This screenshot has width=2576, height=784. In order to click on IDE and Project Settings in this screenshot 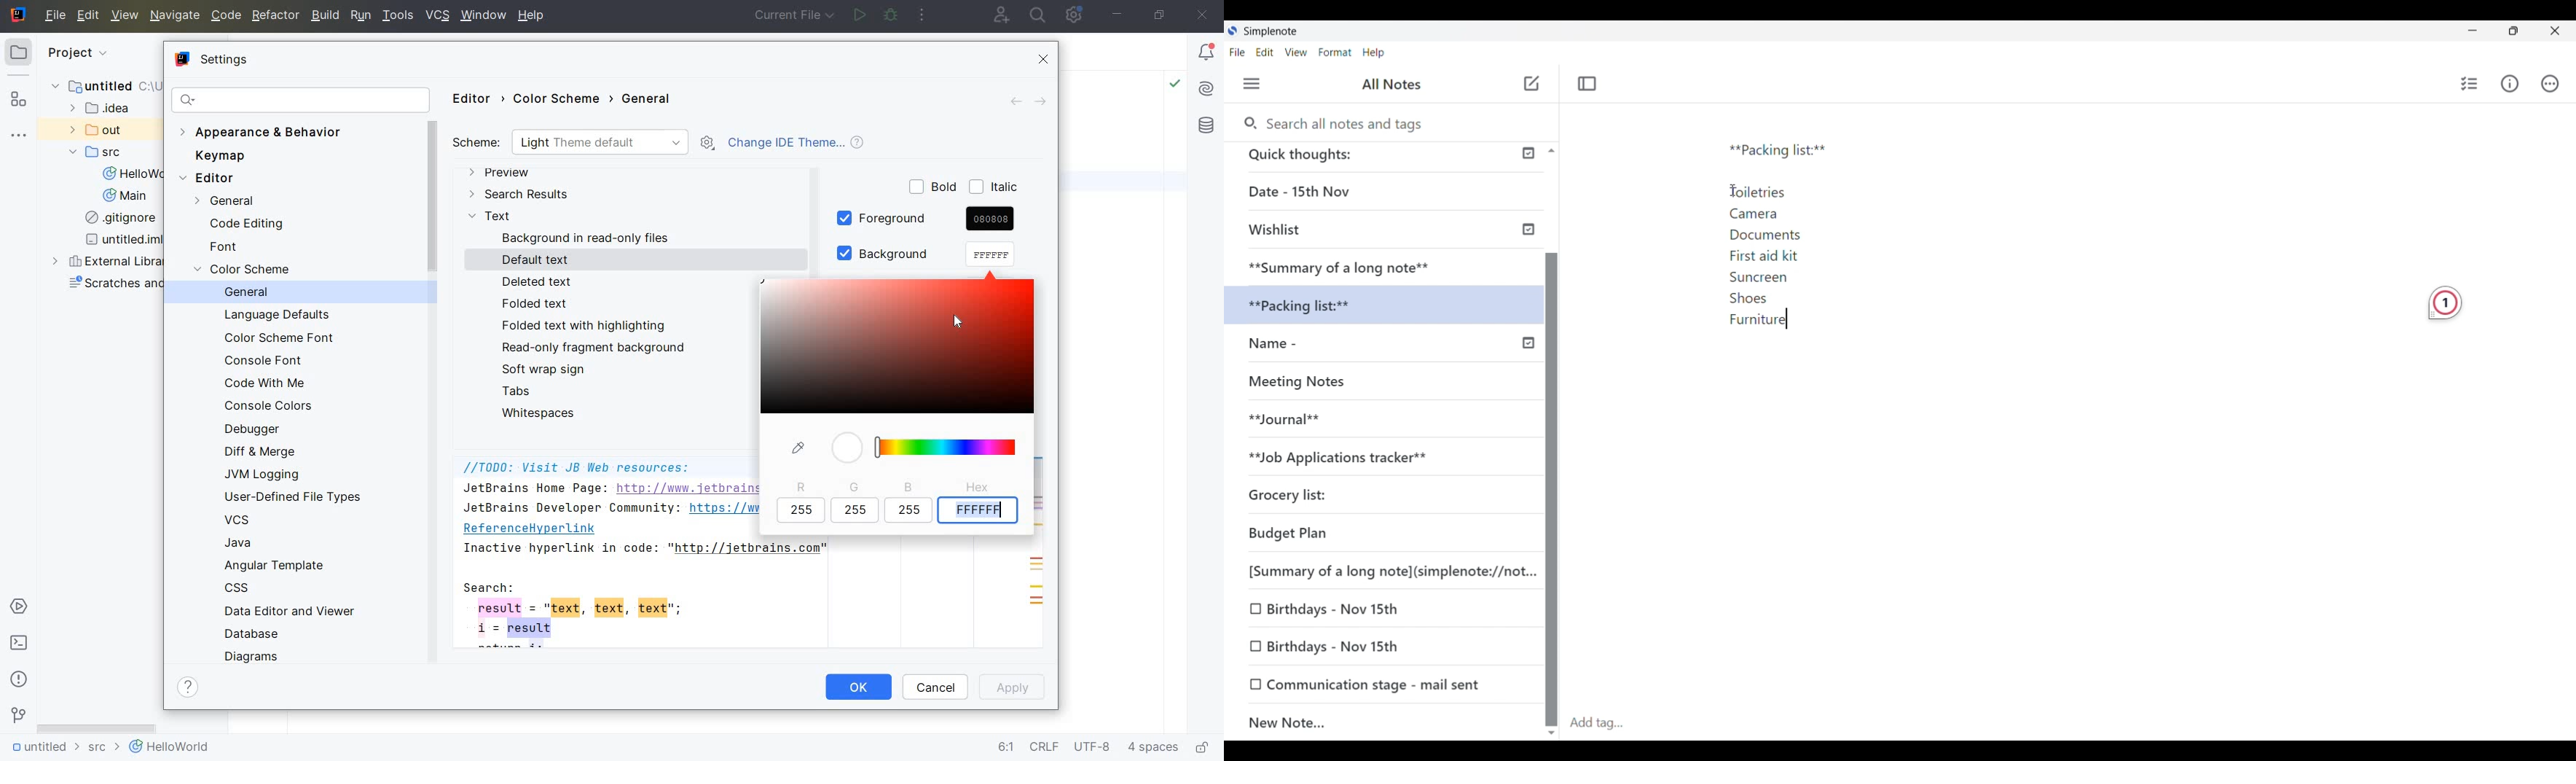, I will do `click(1077, 16)`.